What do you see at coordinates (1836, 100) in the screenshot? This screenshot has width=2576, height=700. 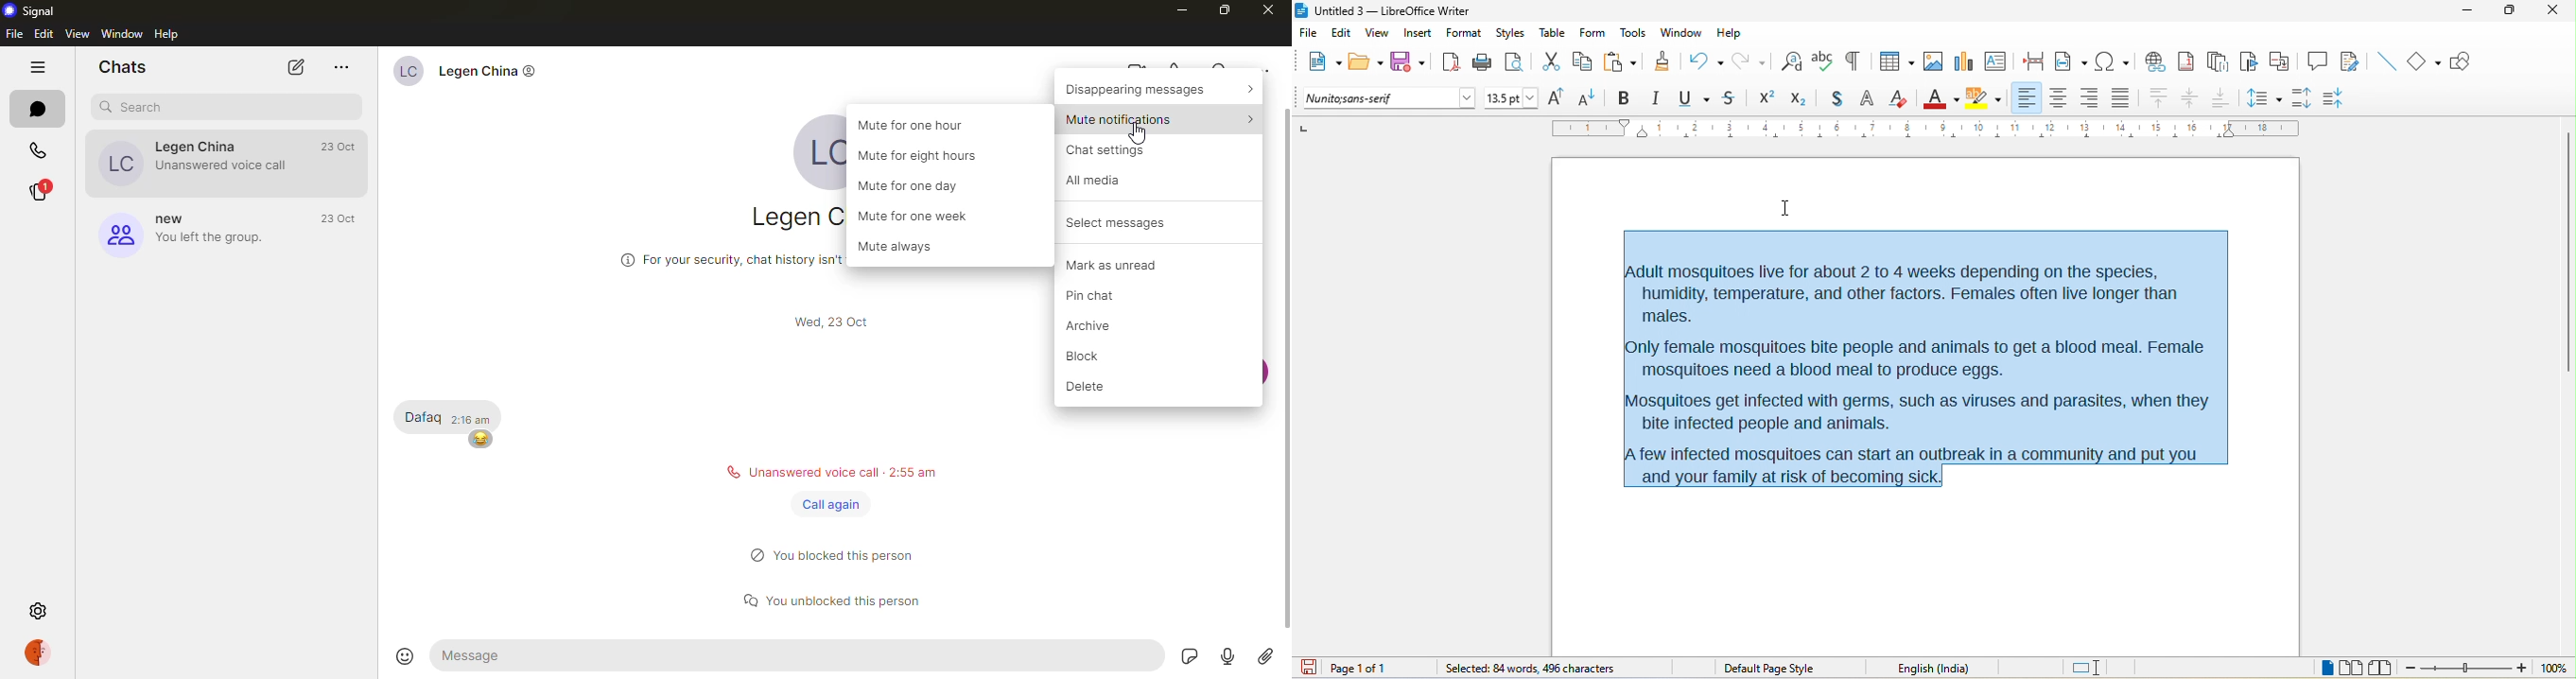 I see `shadow` at bounding box center [1836, 100].